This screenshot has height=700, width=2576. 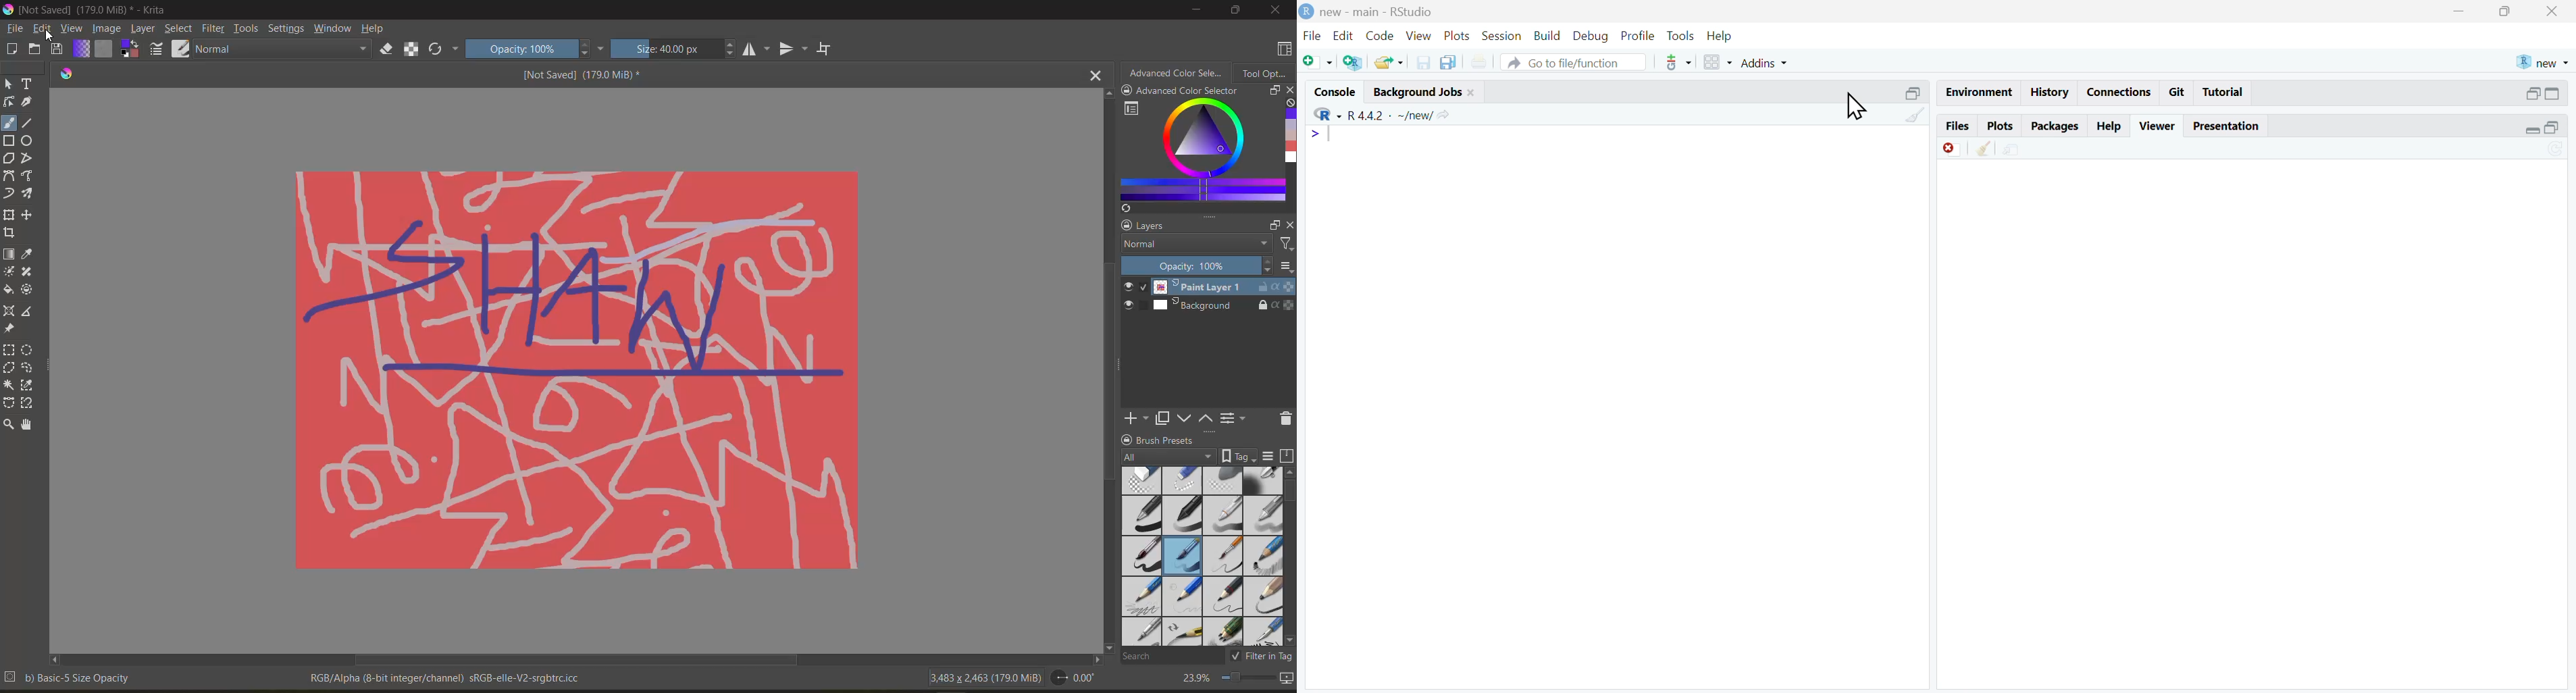 I want to click on share file, so click(x=2012, y=149).